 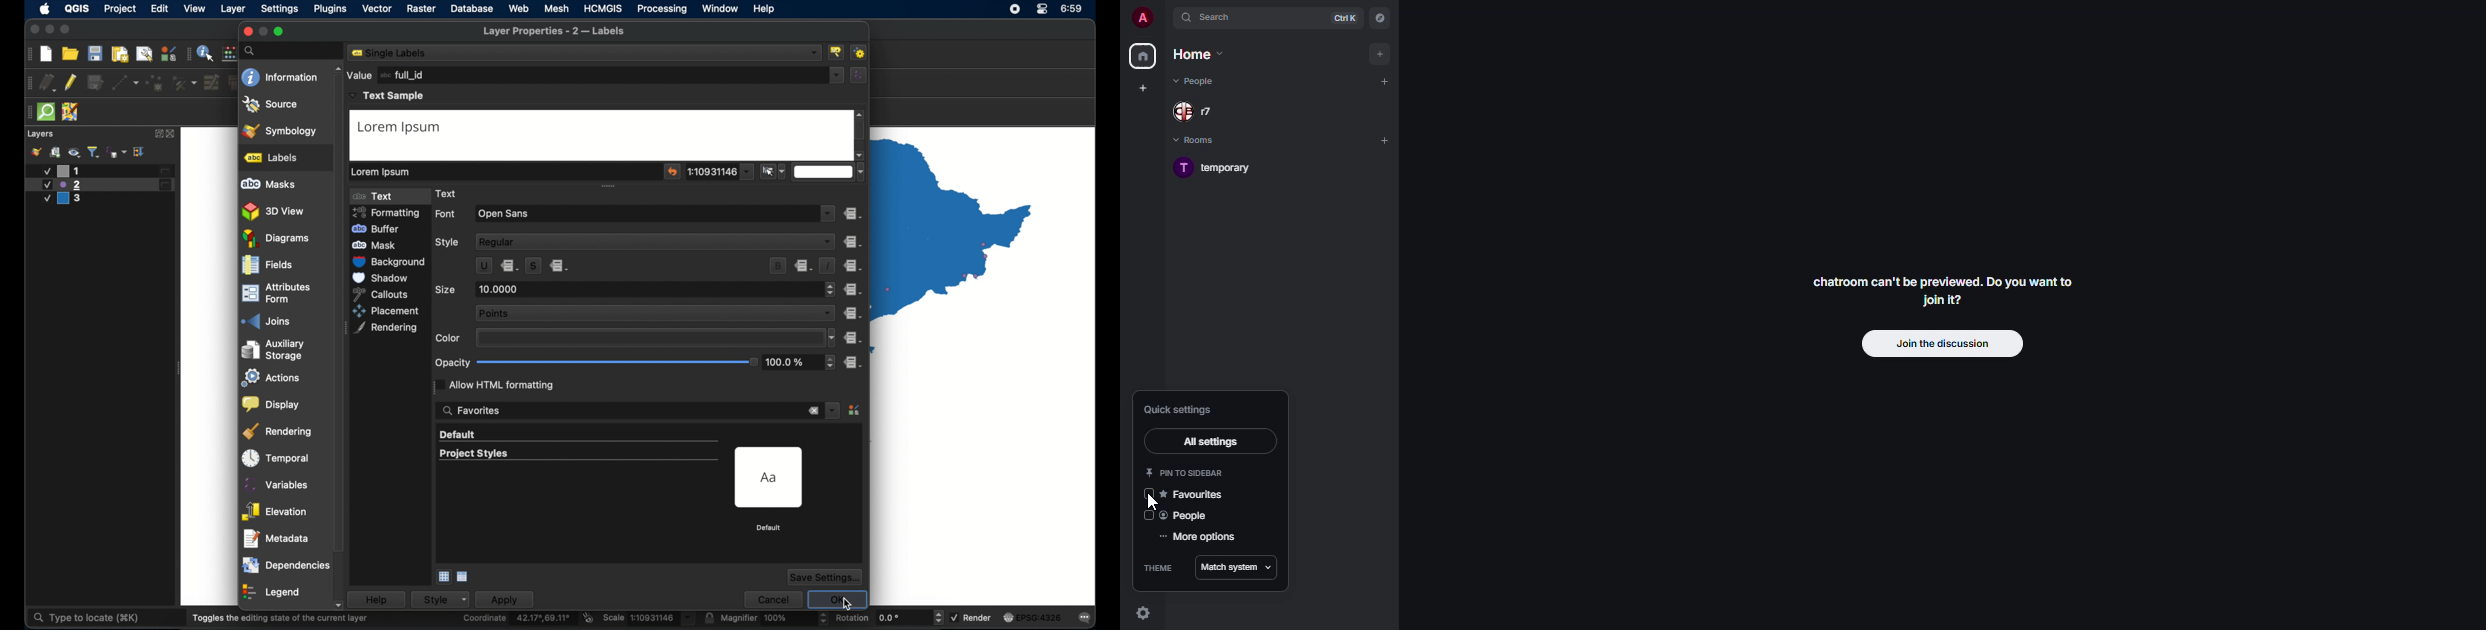 I want to click on joins, so click(x=264, y=318).